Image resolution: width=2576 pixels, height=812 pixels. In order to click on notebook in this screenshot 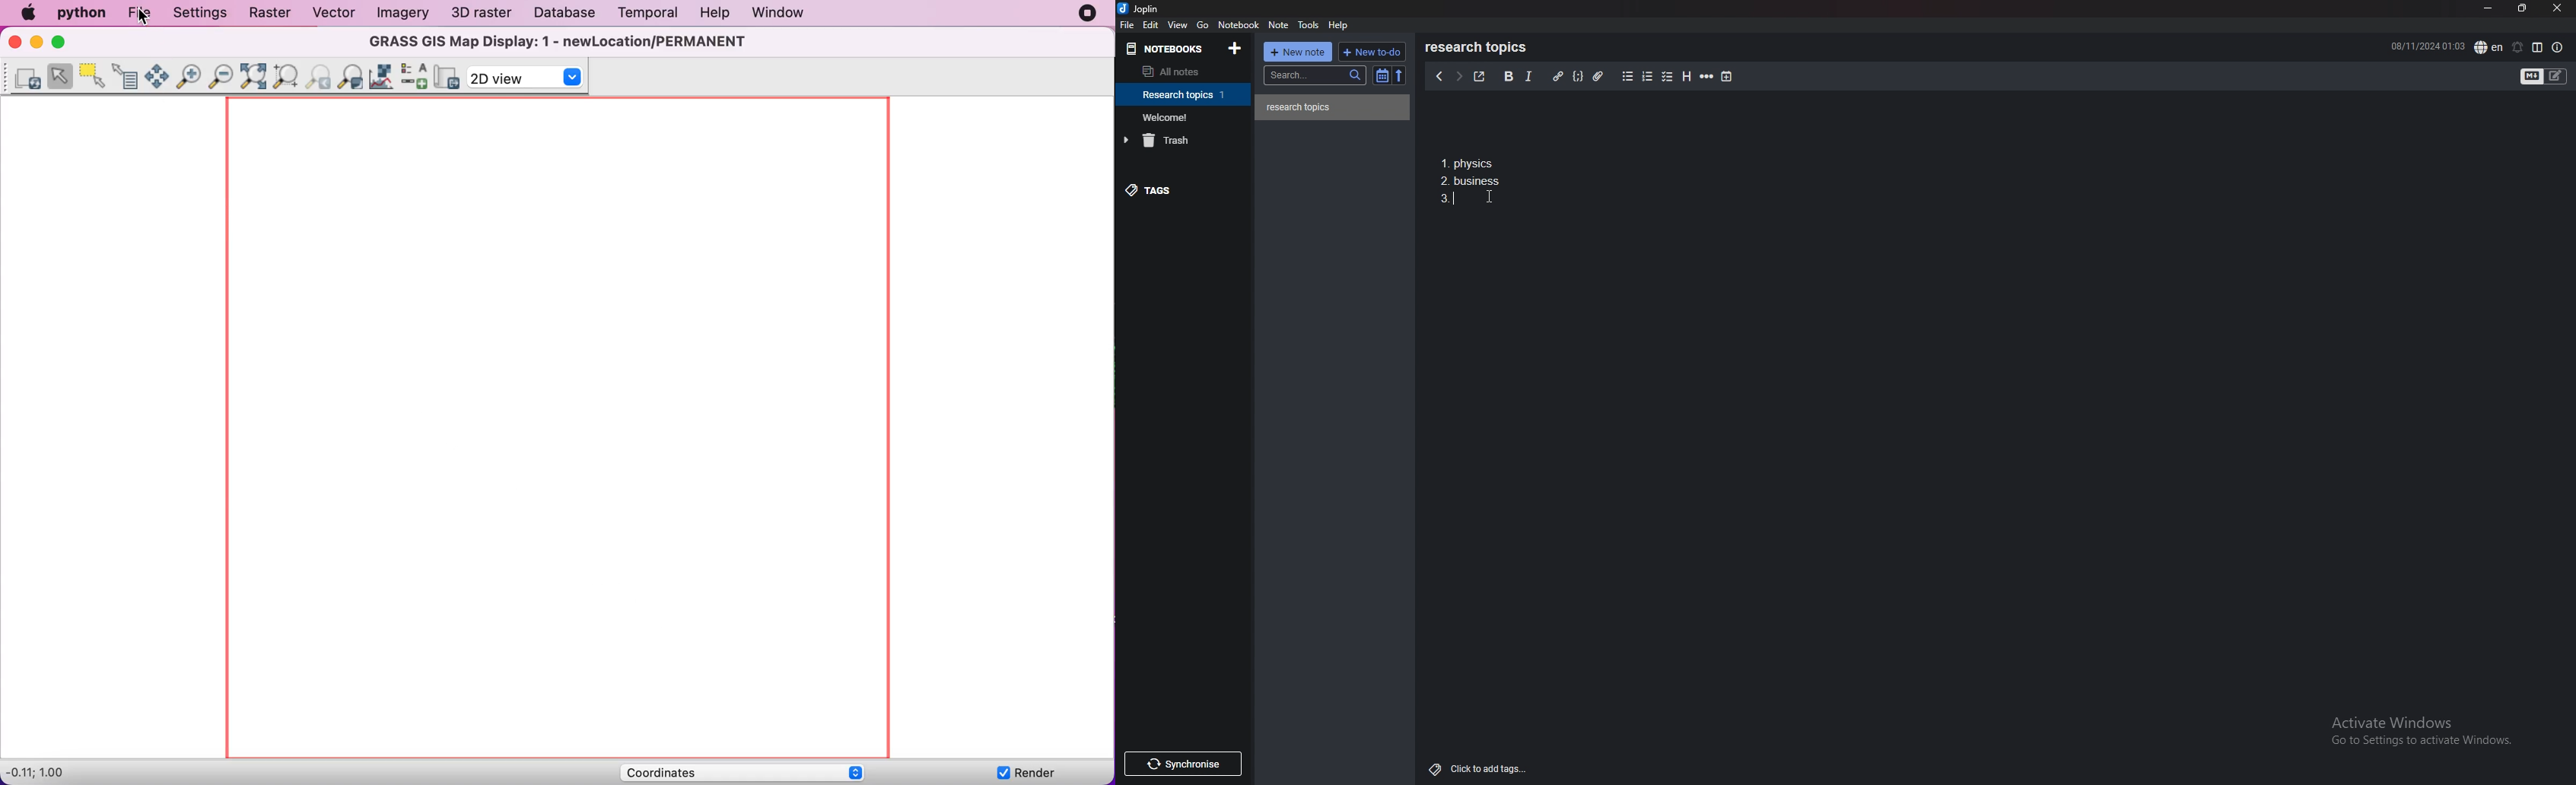, I will do `click(1240, 25)`.